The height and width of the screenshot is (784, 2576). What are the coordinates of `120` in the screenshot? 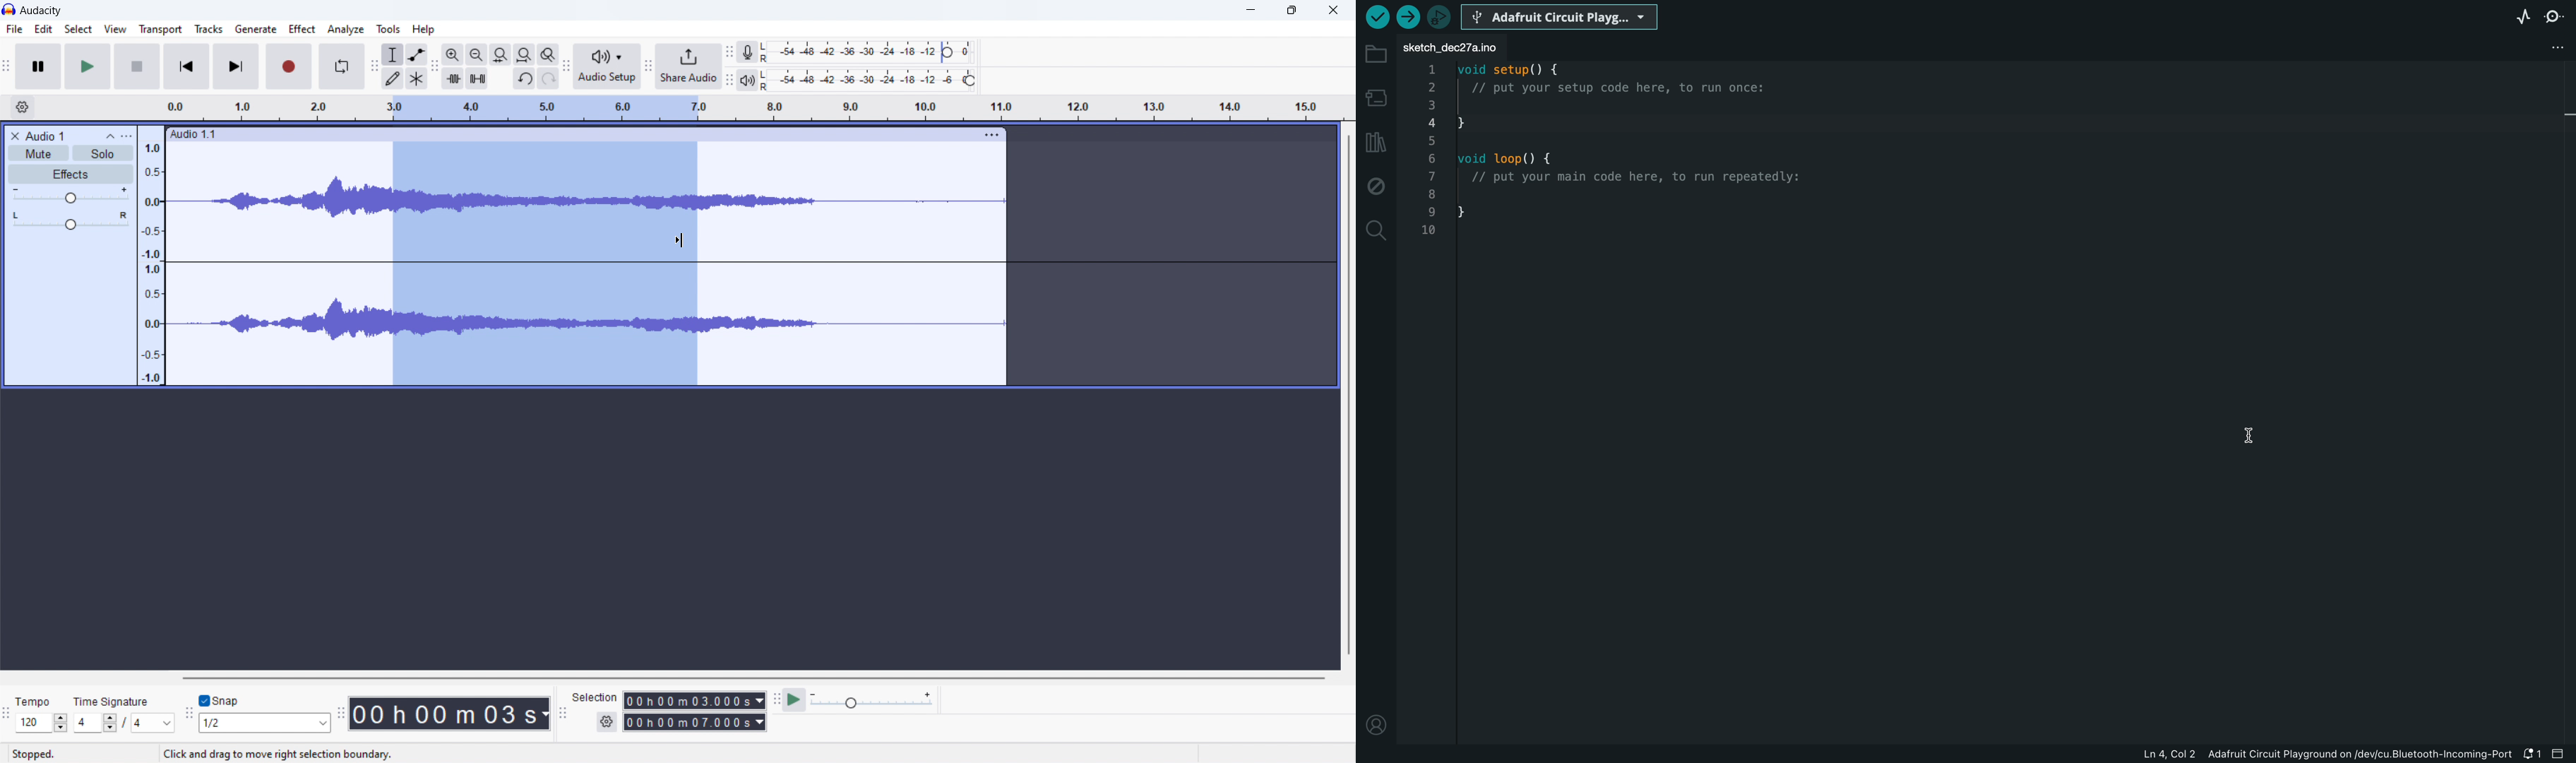 It's located at (42, 723).